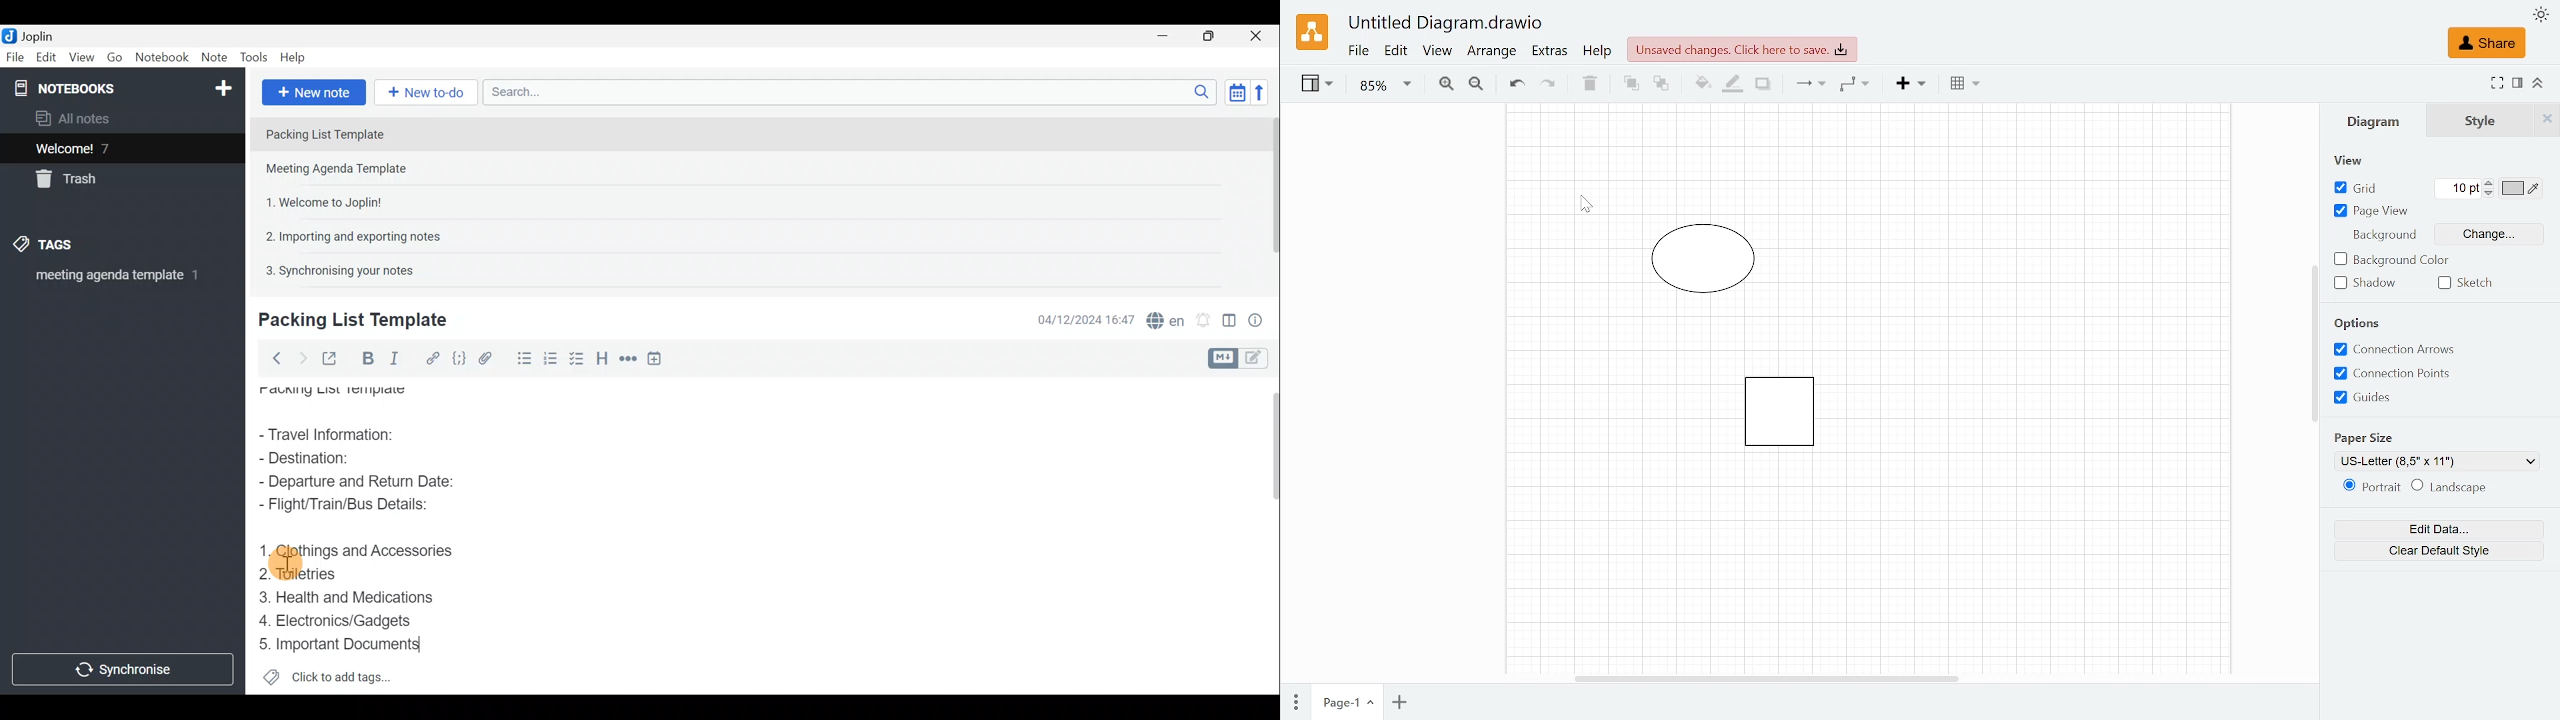 The image size is (2576, 728). Describe the element at coordinates (1630, 84) in the screenshot. I see `TO front` at that location.